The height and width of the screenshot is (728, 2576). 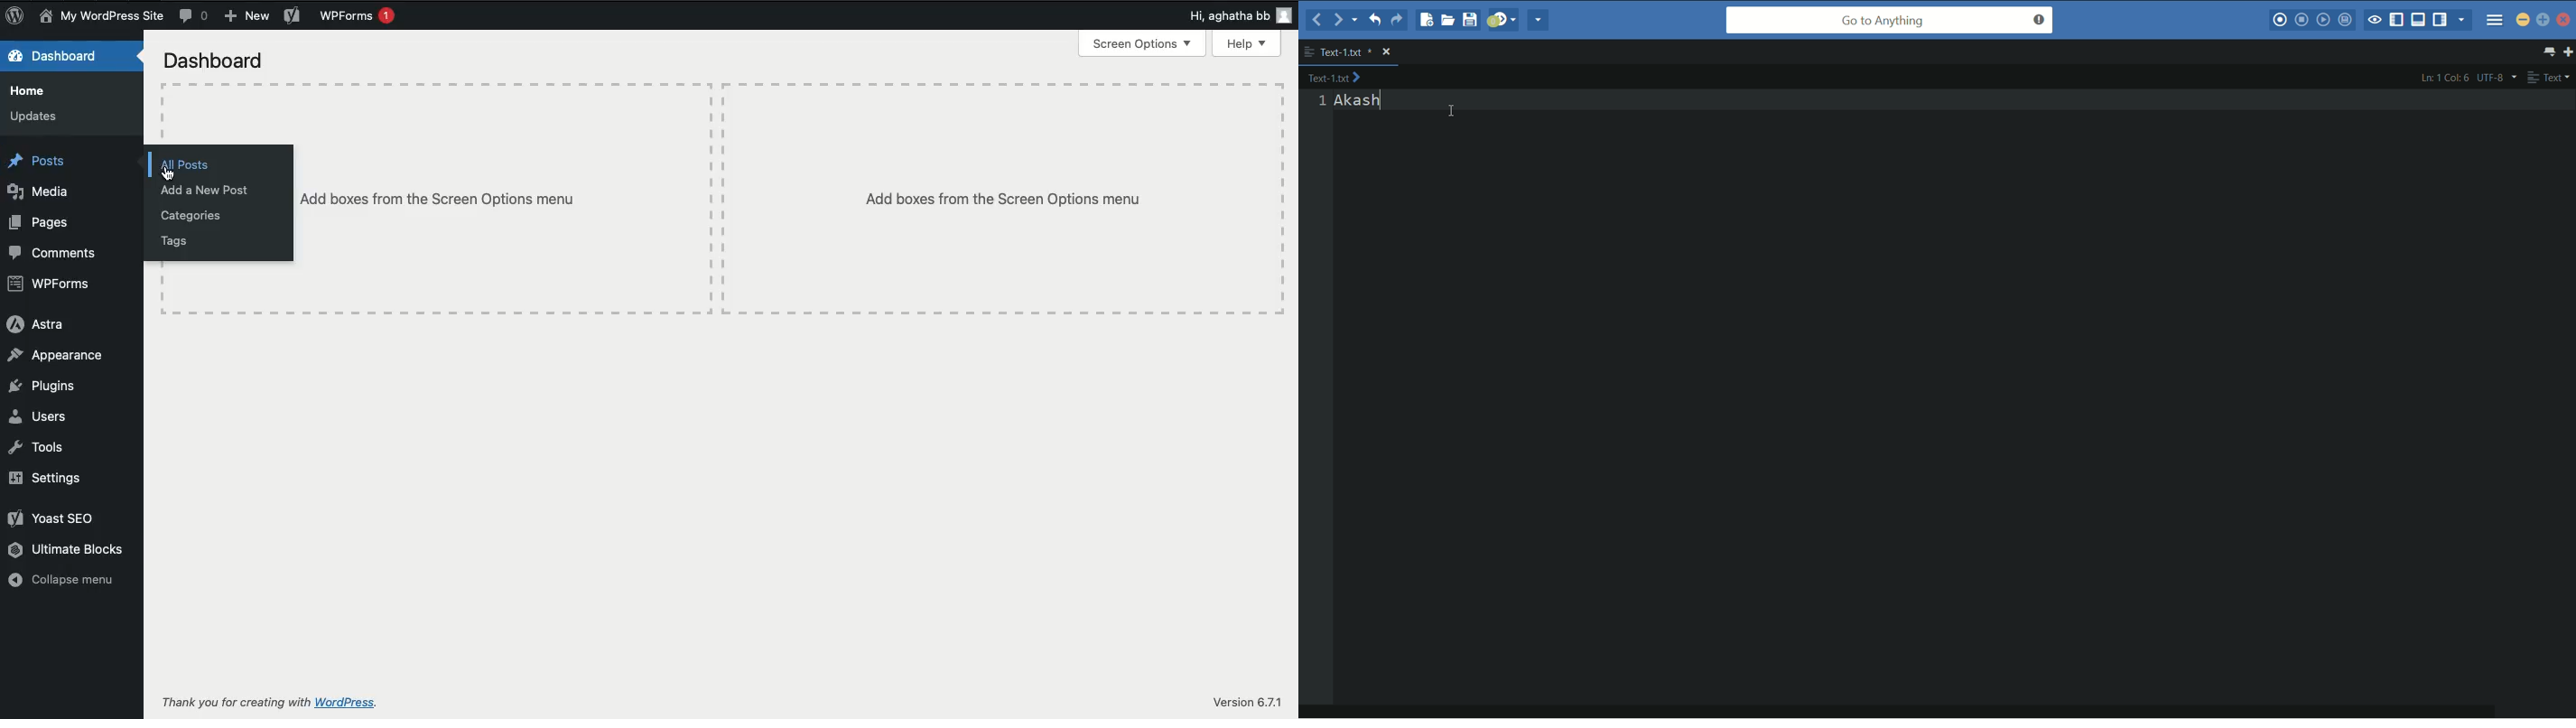 What do you see at coordinates (43, 162) in the screenshot?
I see `Posts` at bounding box center [43, 162].